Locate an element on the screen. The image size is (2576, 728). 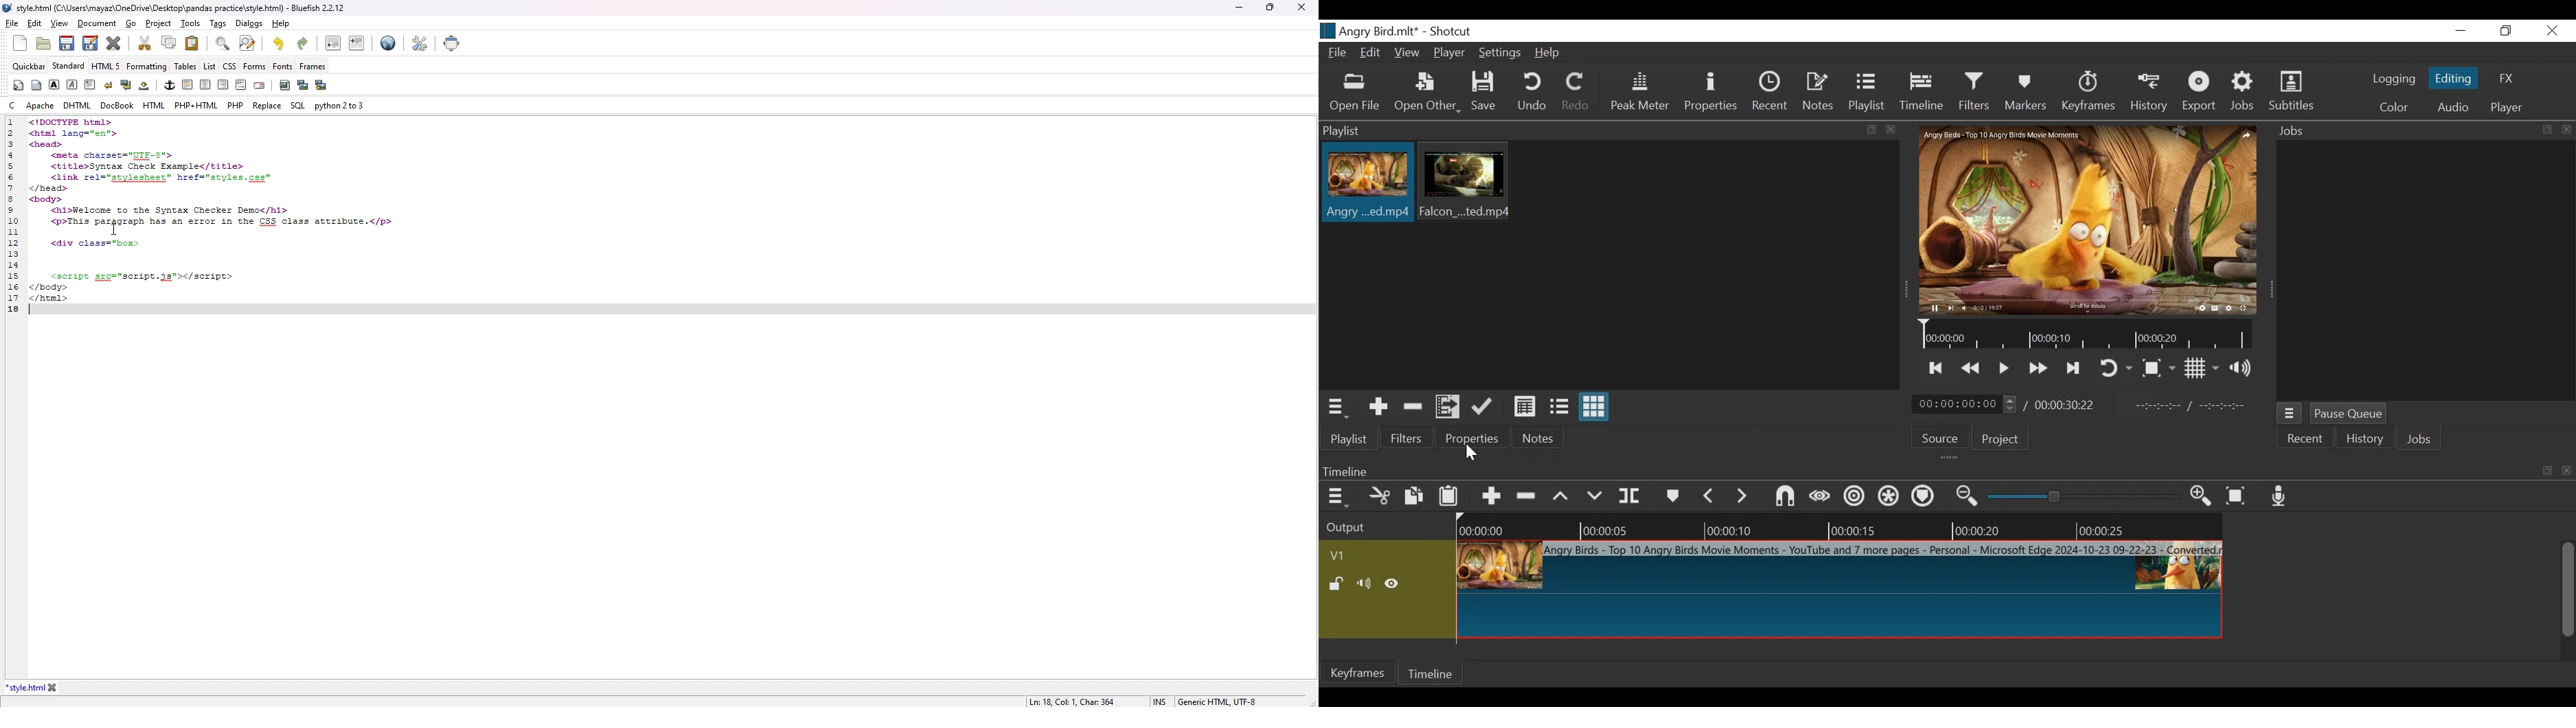
line info is located at coordinates (1077, 699).